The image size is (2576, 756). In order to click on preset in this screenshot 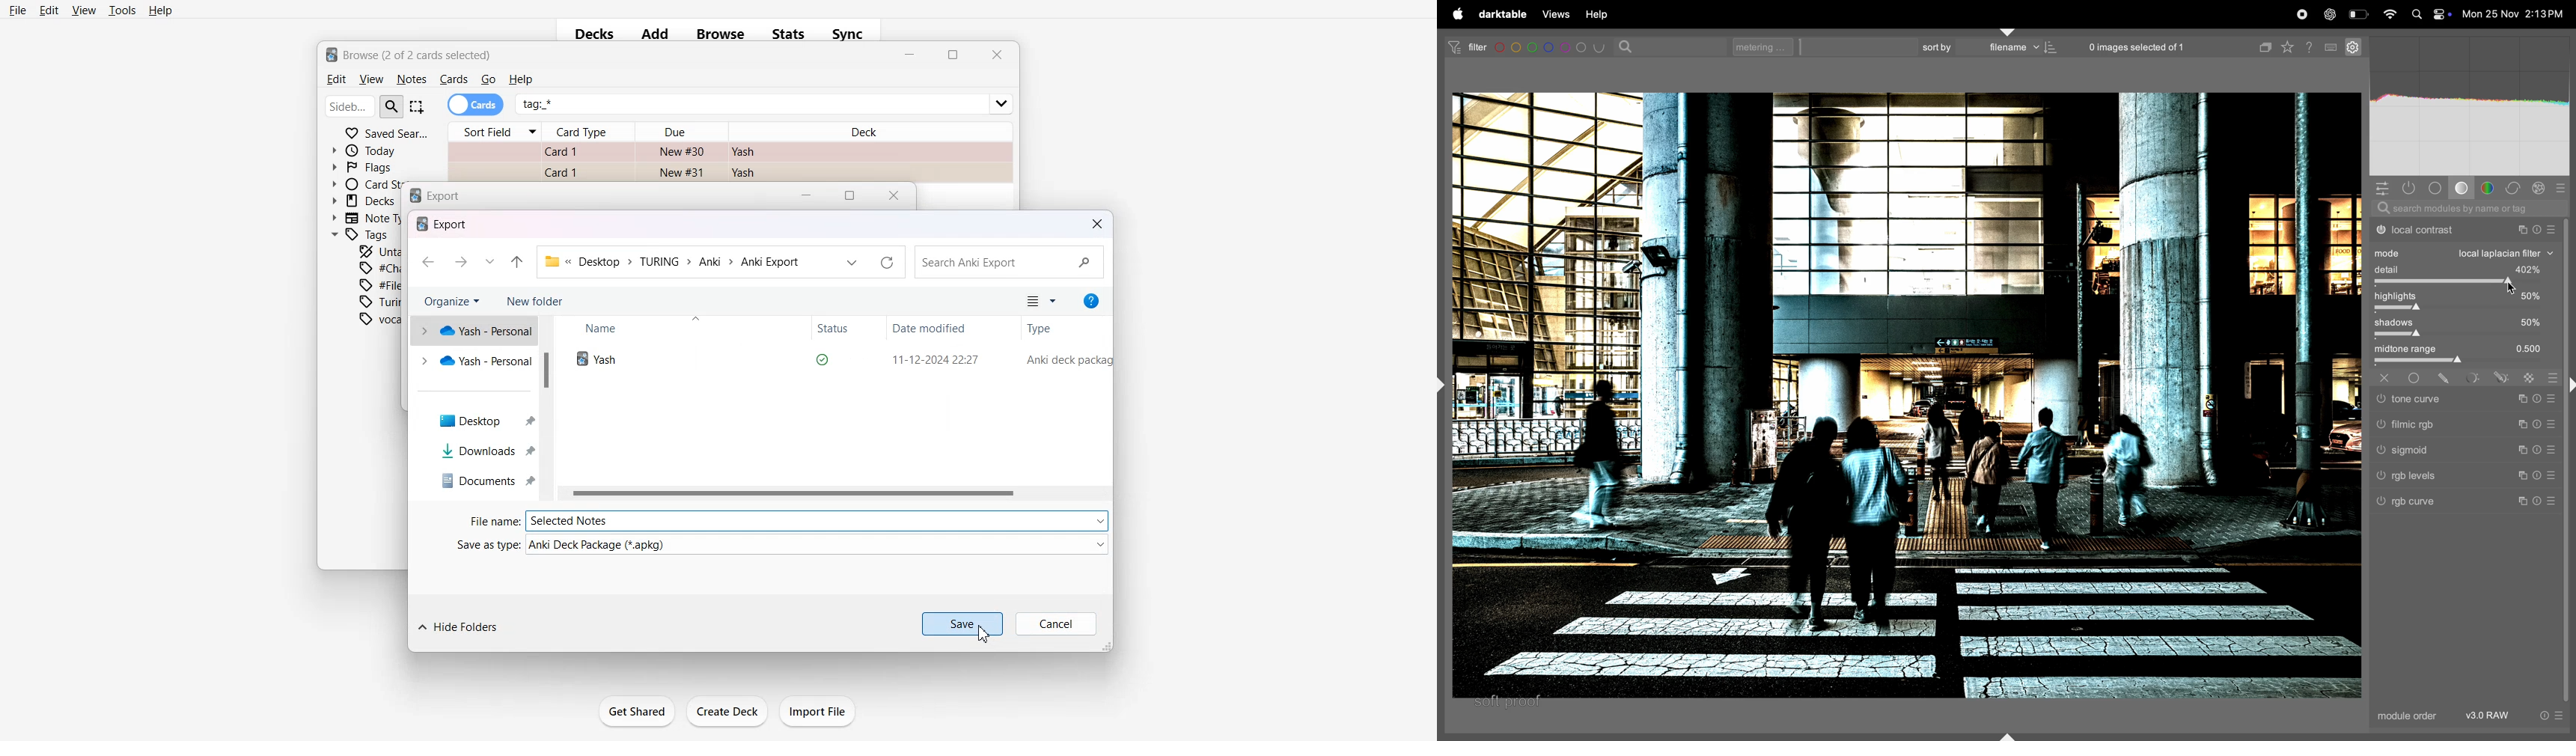, I will do `click(2559, 715)`.